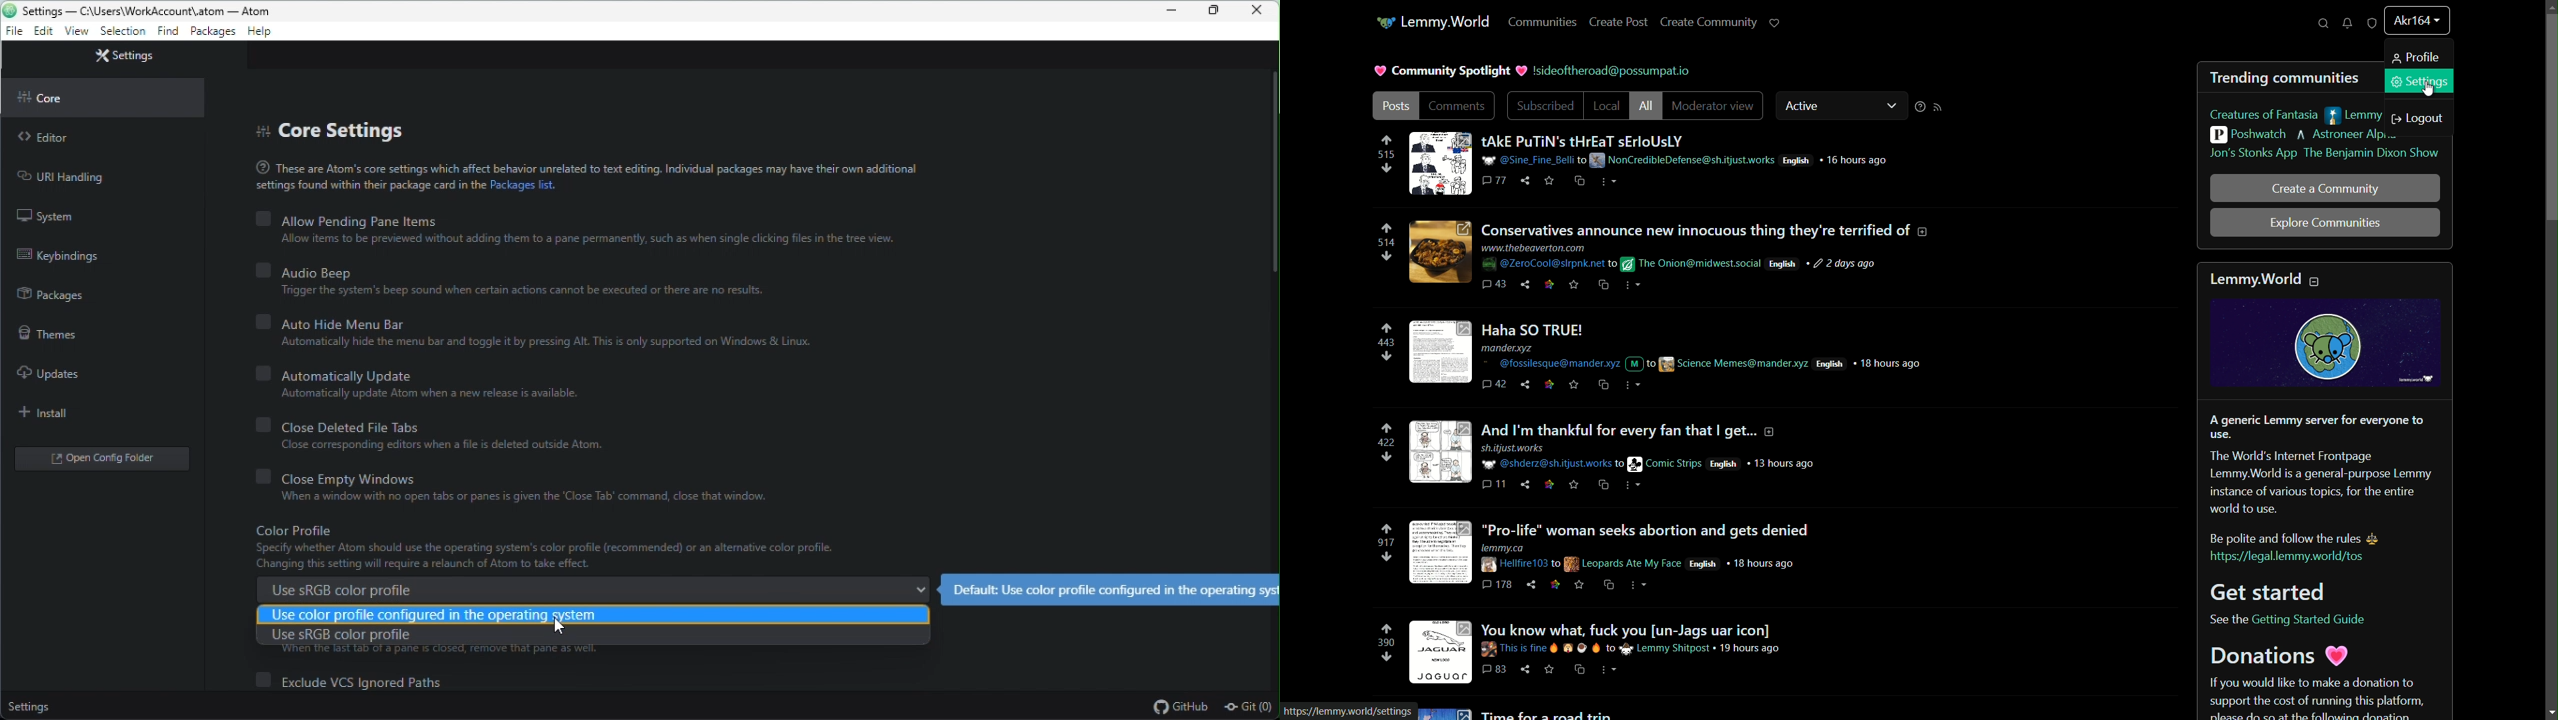  I want to click on all, so click(1645, 106).